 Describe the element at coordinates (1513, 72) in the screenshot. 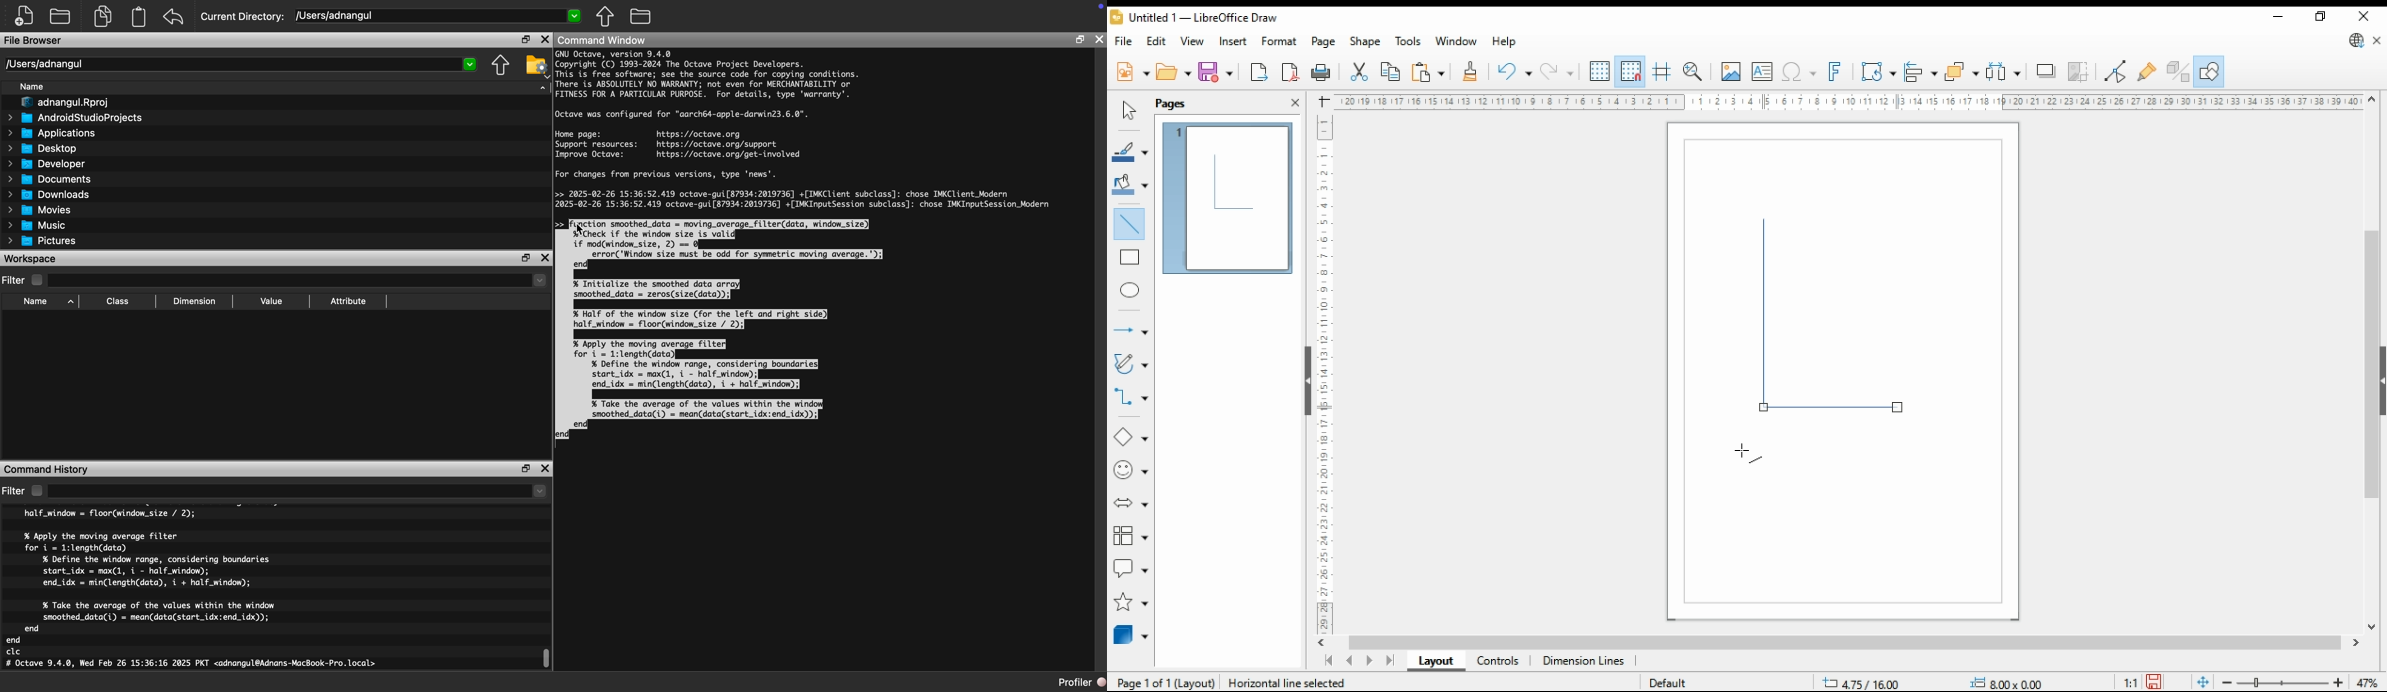

I see `undo` at that location.